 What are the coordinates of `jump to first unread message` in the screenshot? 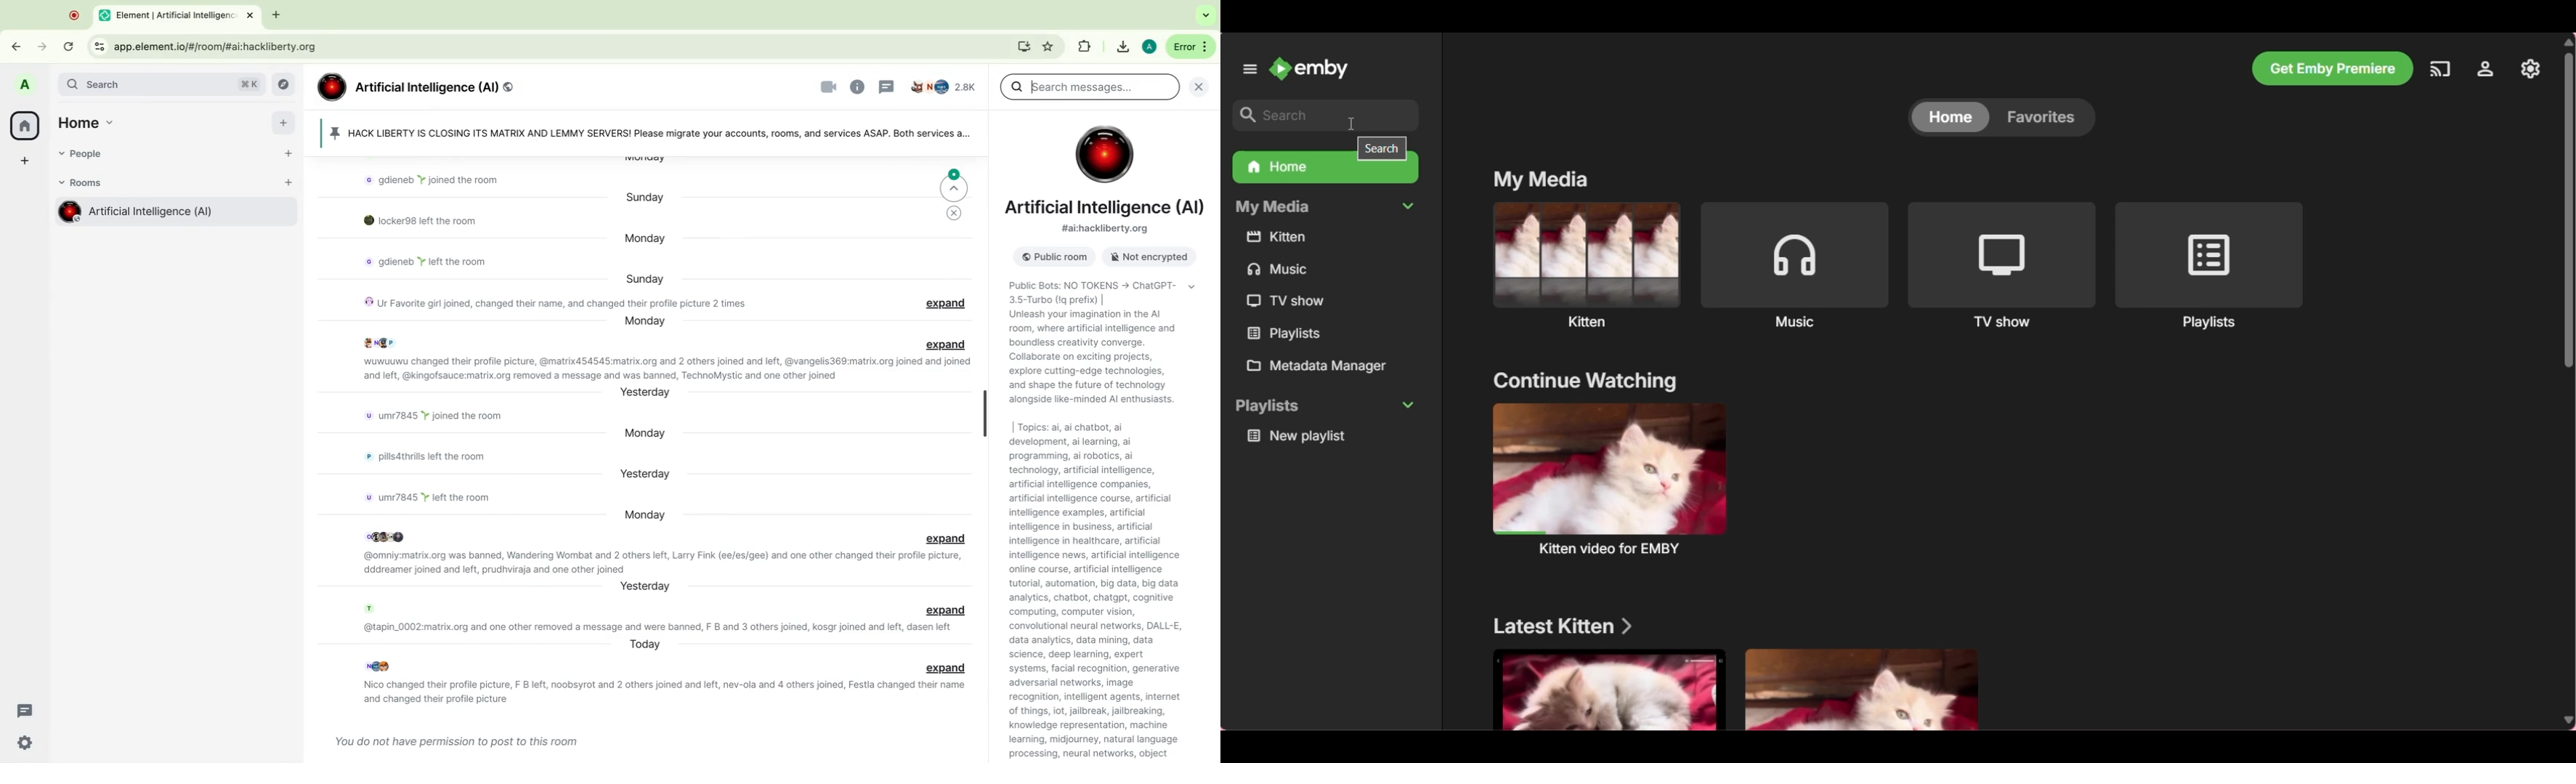 It's located at (955, 185).